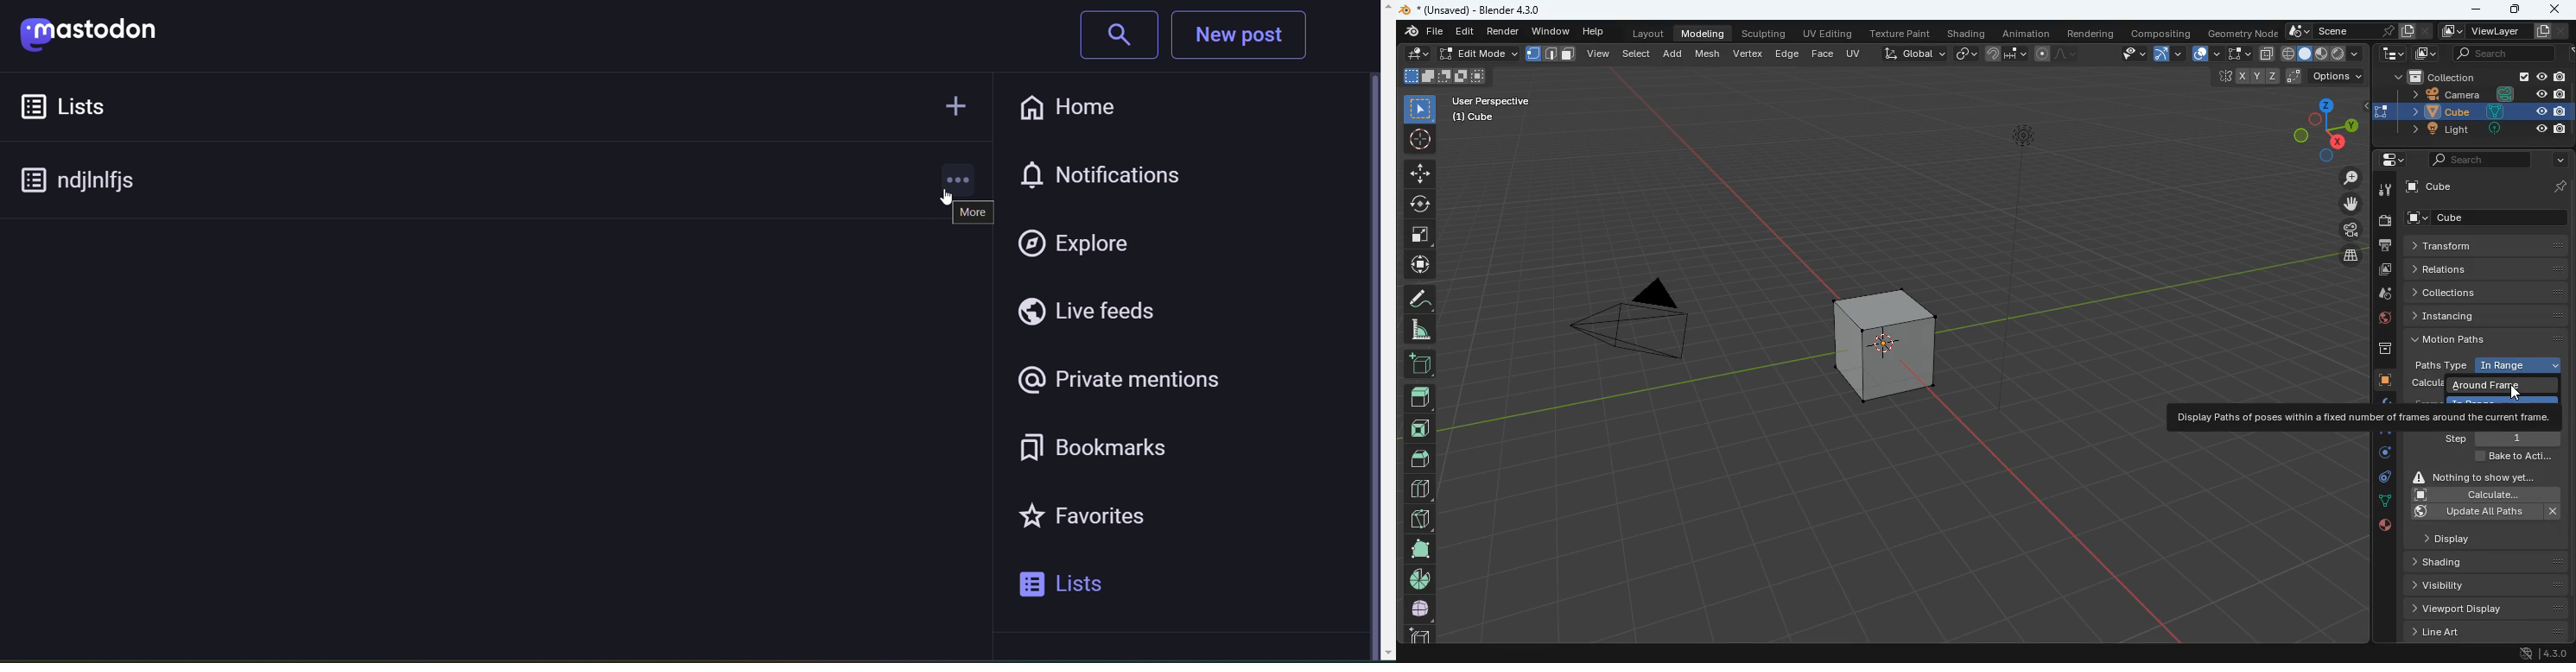 This screenshot has height=672, width=2576. Describe the element at coordinates (1552, 32) in the screenshot. I see `window` at that location.